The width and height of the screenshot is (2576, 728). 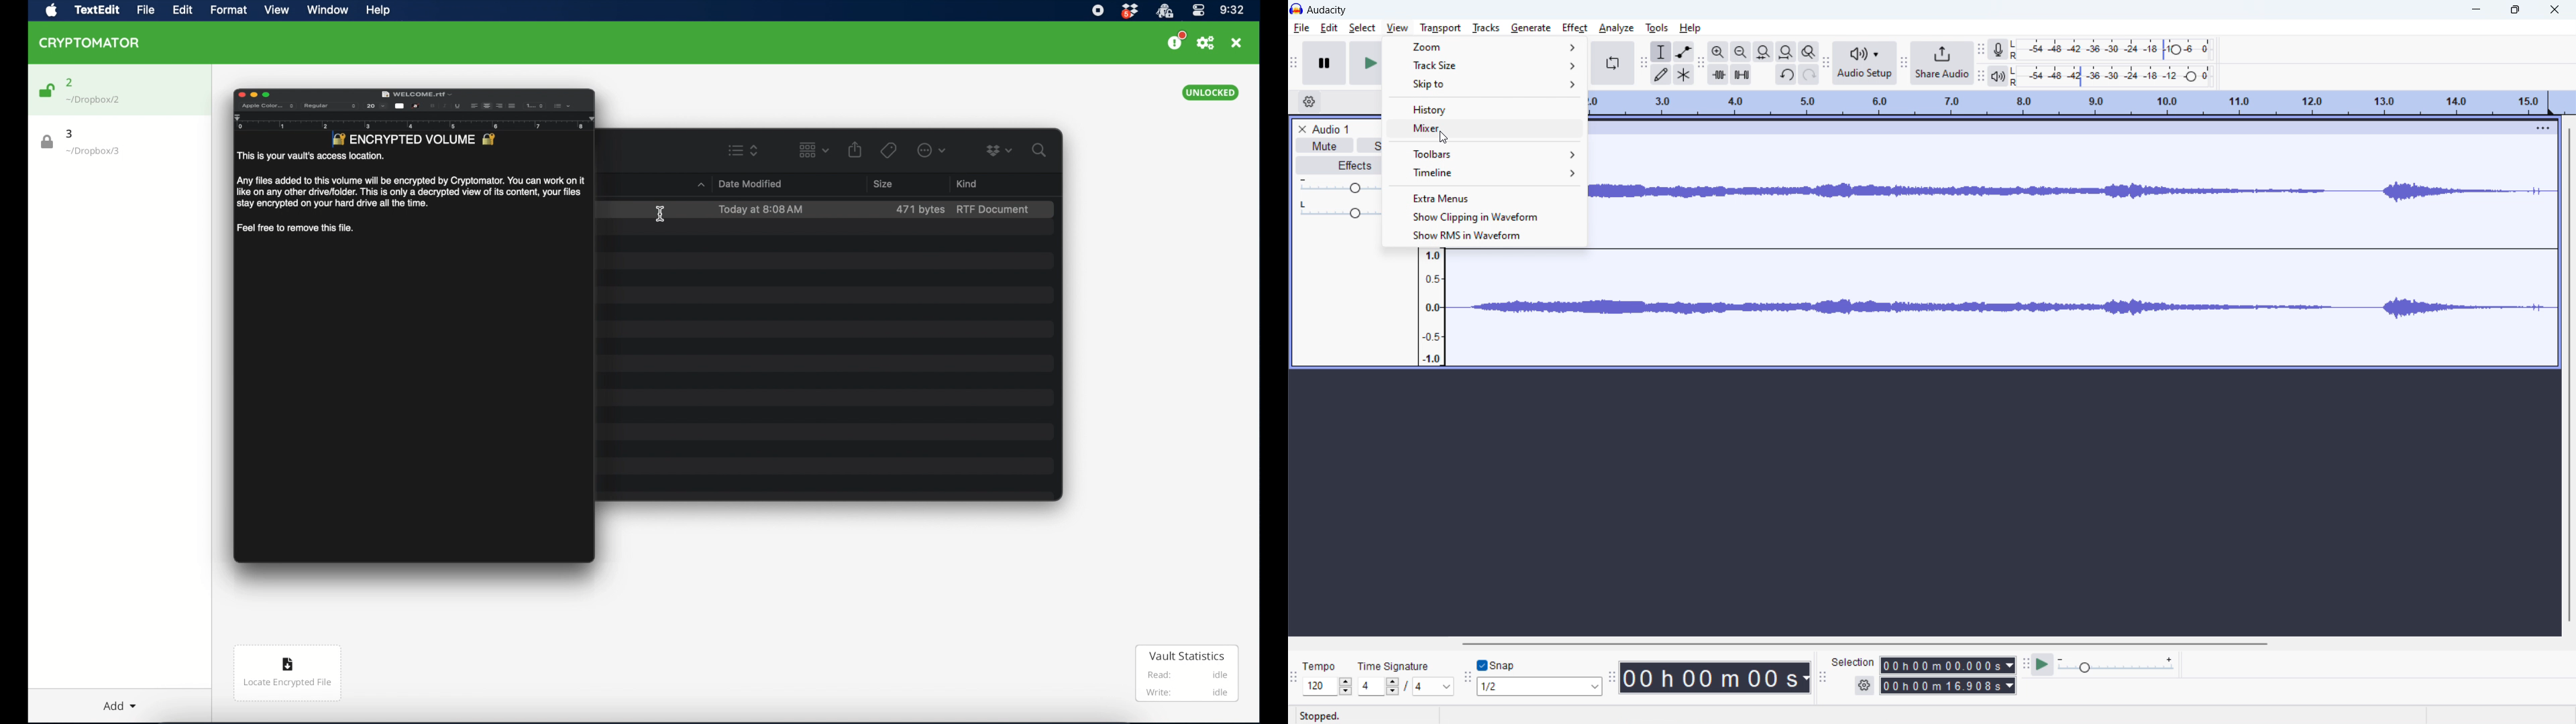 What do you see at coordinates (1487, 84) in the screenshot?
I see `skip to` at bounding box center [1487, 84].